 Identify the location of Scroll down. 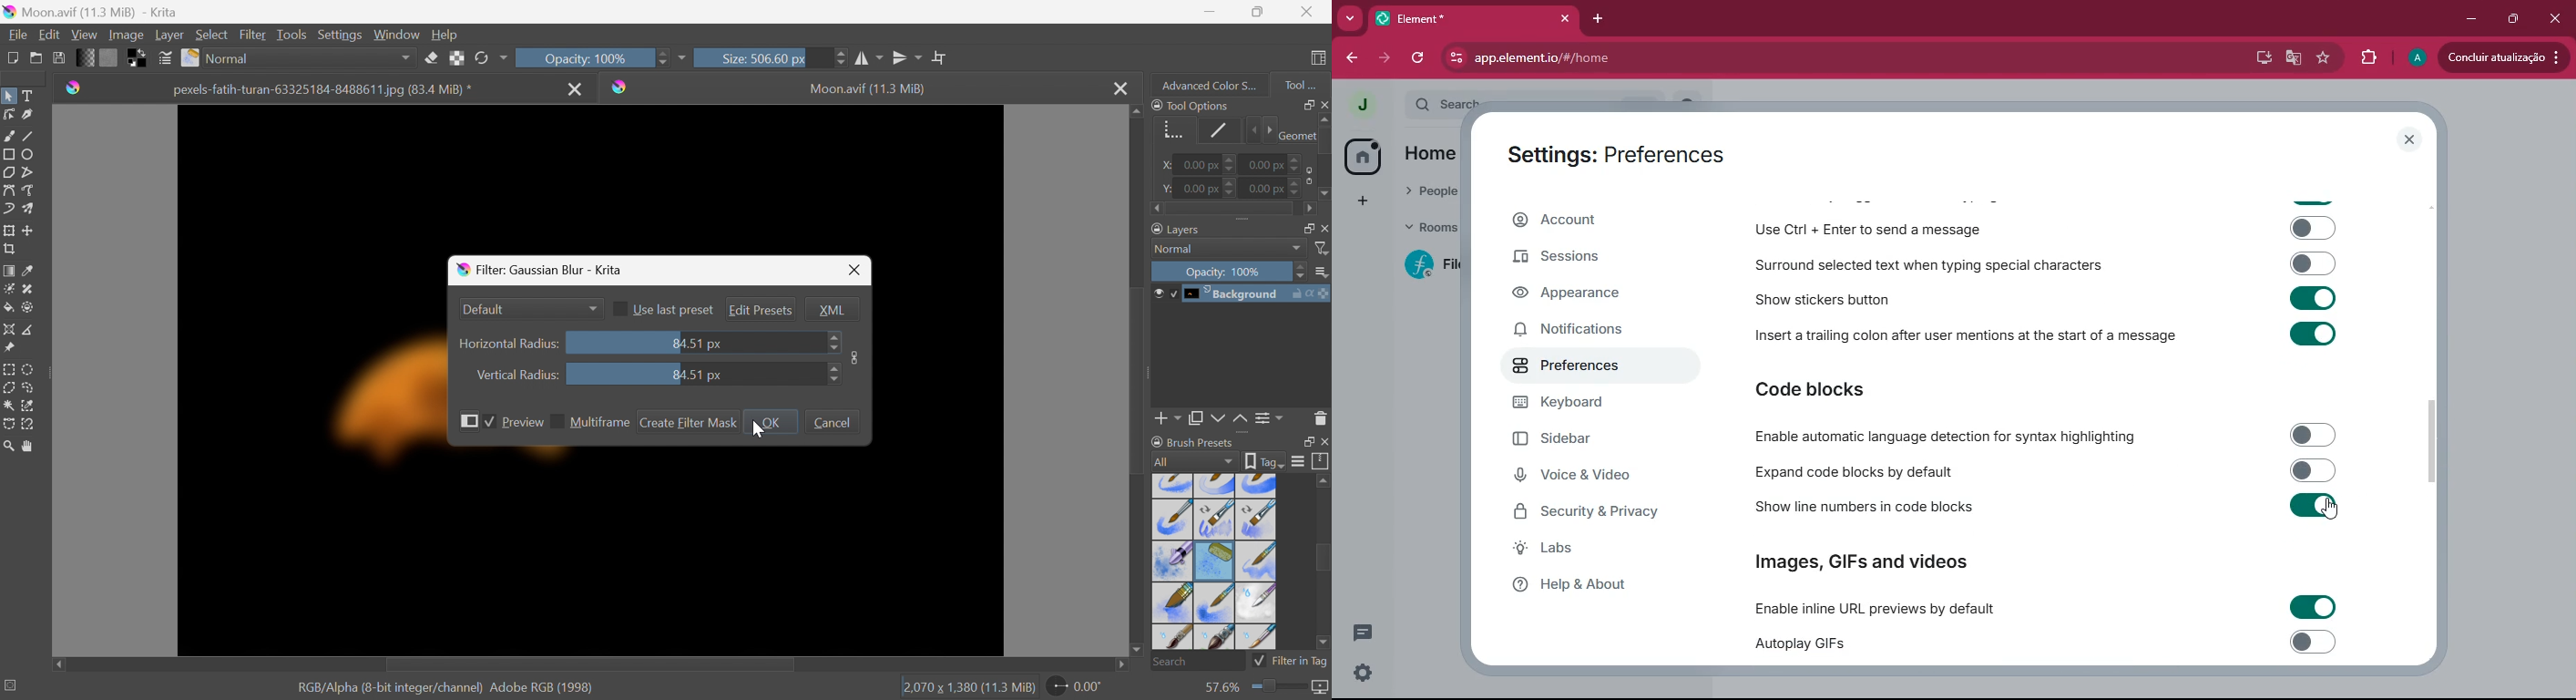
(1324, 644).